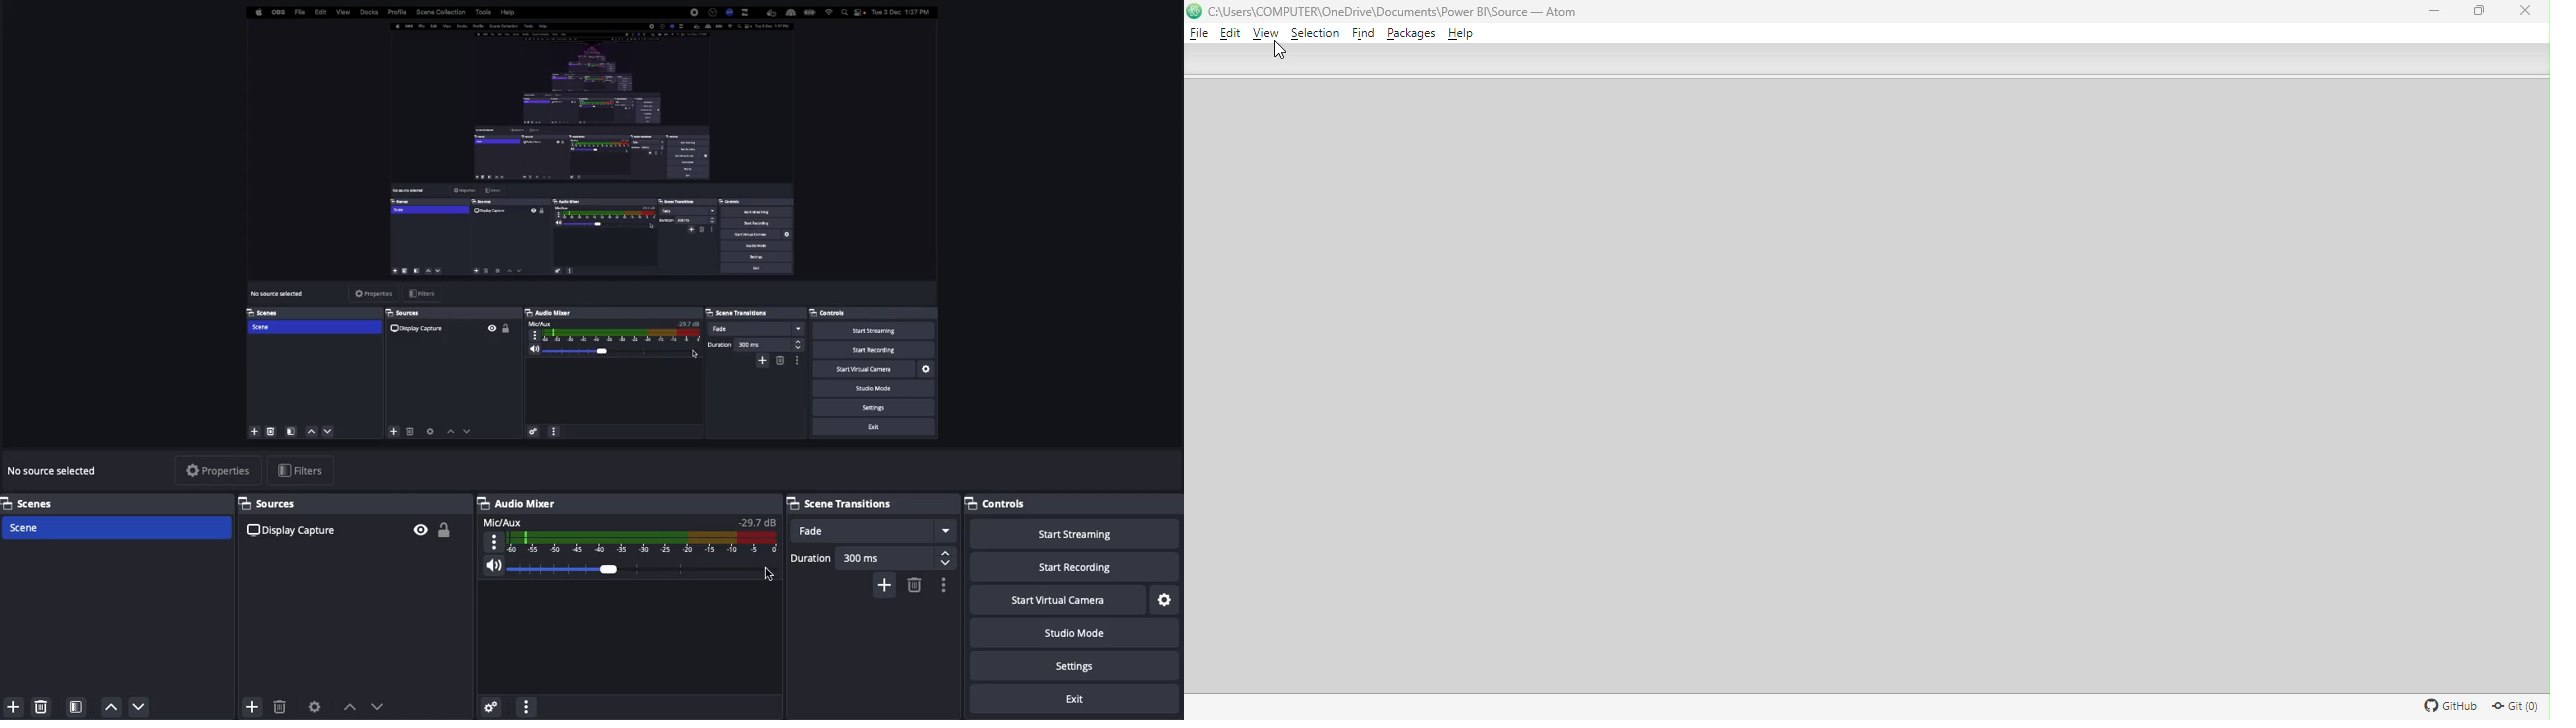 The height and width of the screenshot is (728, 2576). What do you see at coordinates (41, 704) in the screenshot?
I see `Delete` at bounding box center [41, 704].